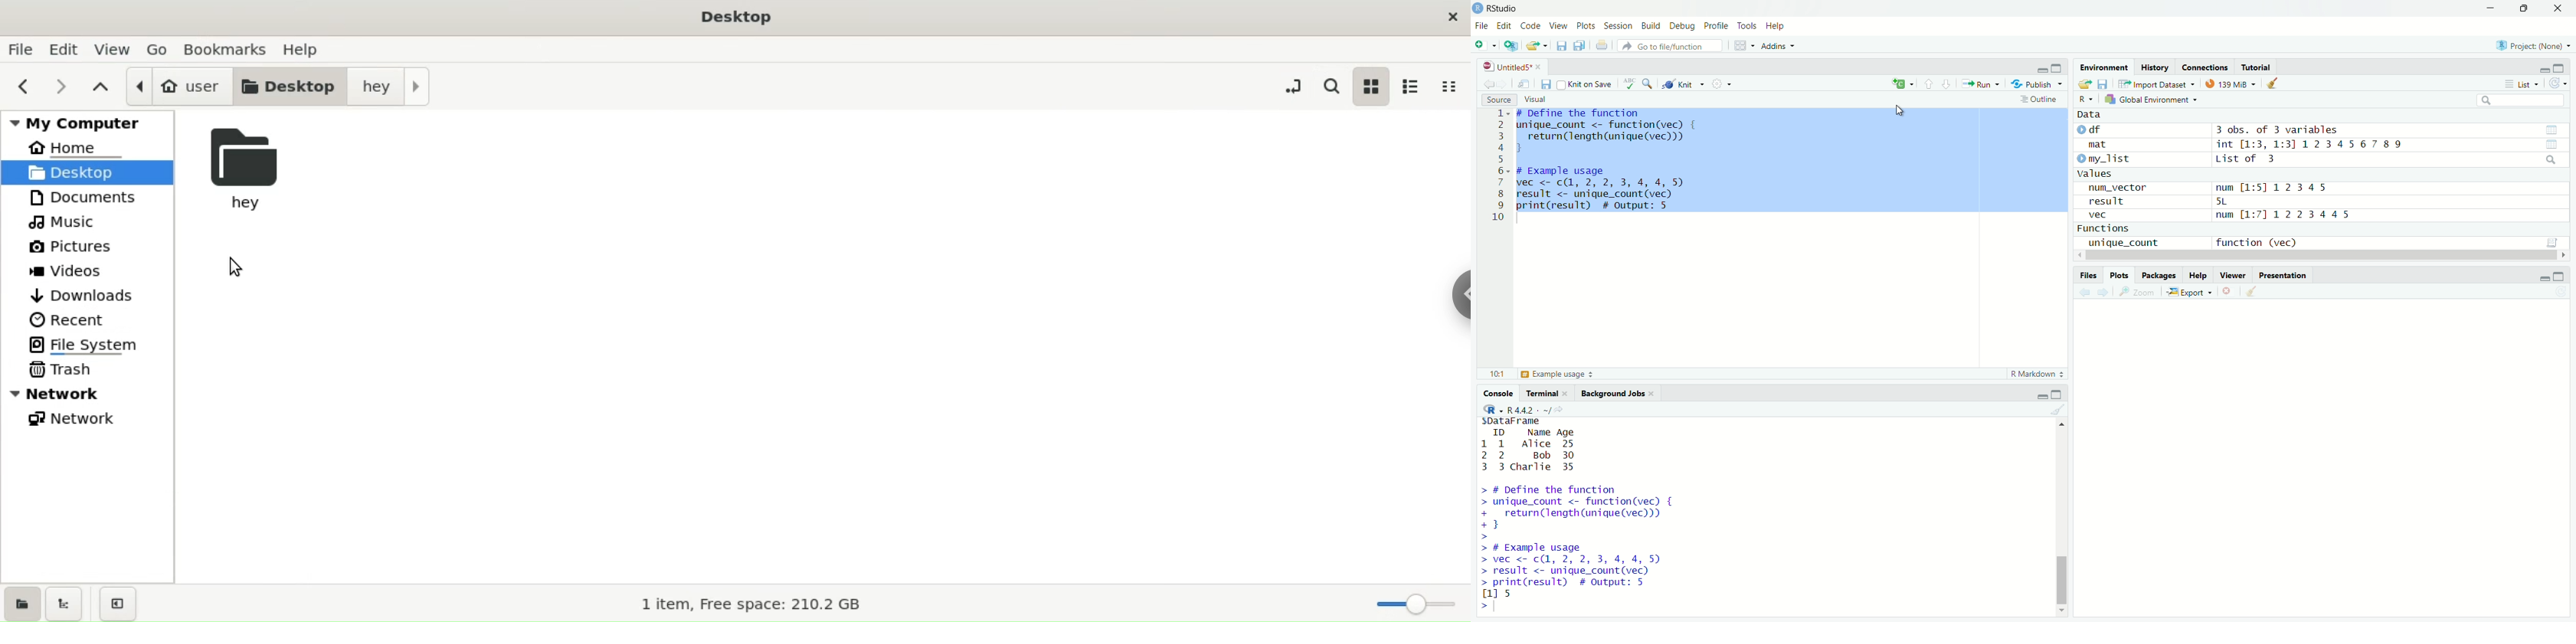 The width and height of the screenshot is (2576, 644). What do you see at coordinates (2544, 70) in the screenshot?
I see `minimize` at bounding box center [2544, 70].